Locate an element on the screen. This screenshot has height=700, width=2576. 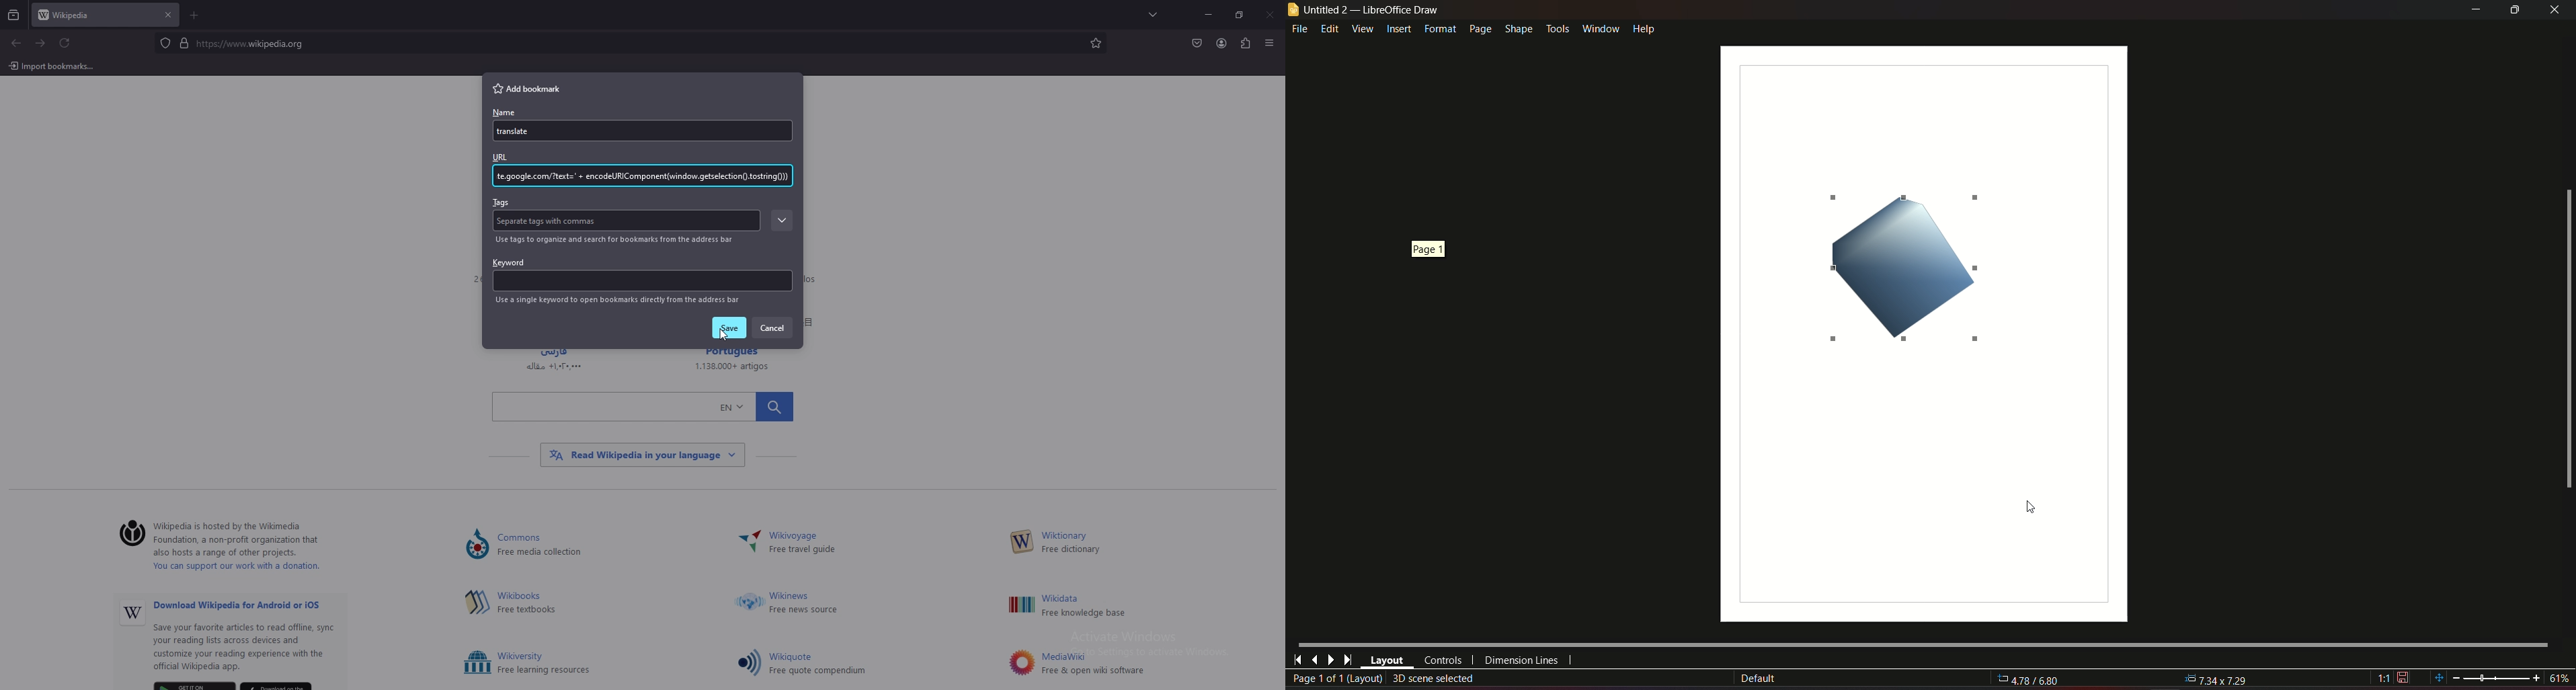
help is located at coordinates (1644, 28).